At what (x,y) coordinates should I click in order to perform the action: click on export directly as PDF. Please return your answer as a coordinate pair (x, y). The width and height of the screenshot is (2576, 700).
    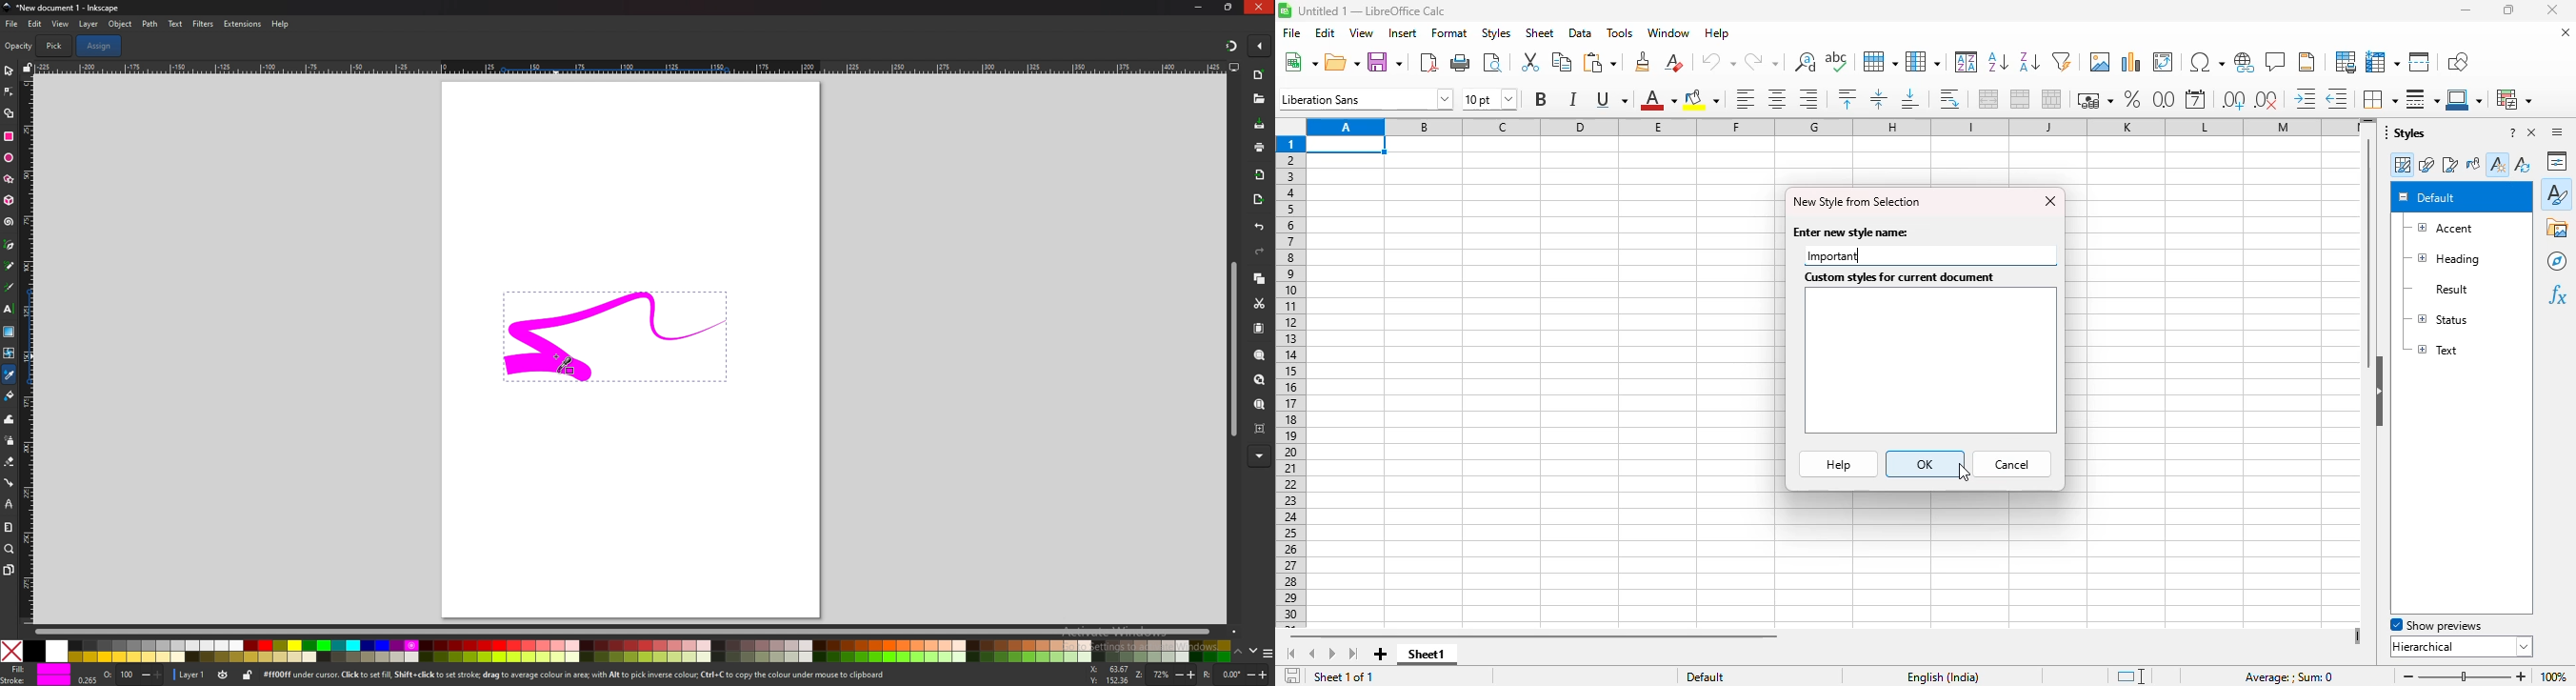
    Looking at the image, I should click on (1429, 62).